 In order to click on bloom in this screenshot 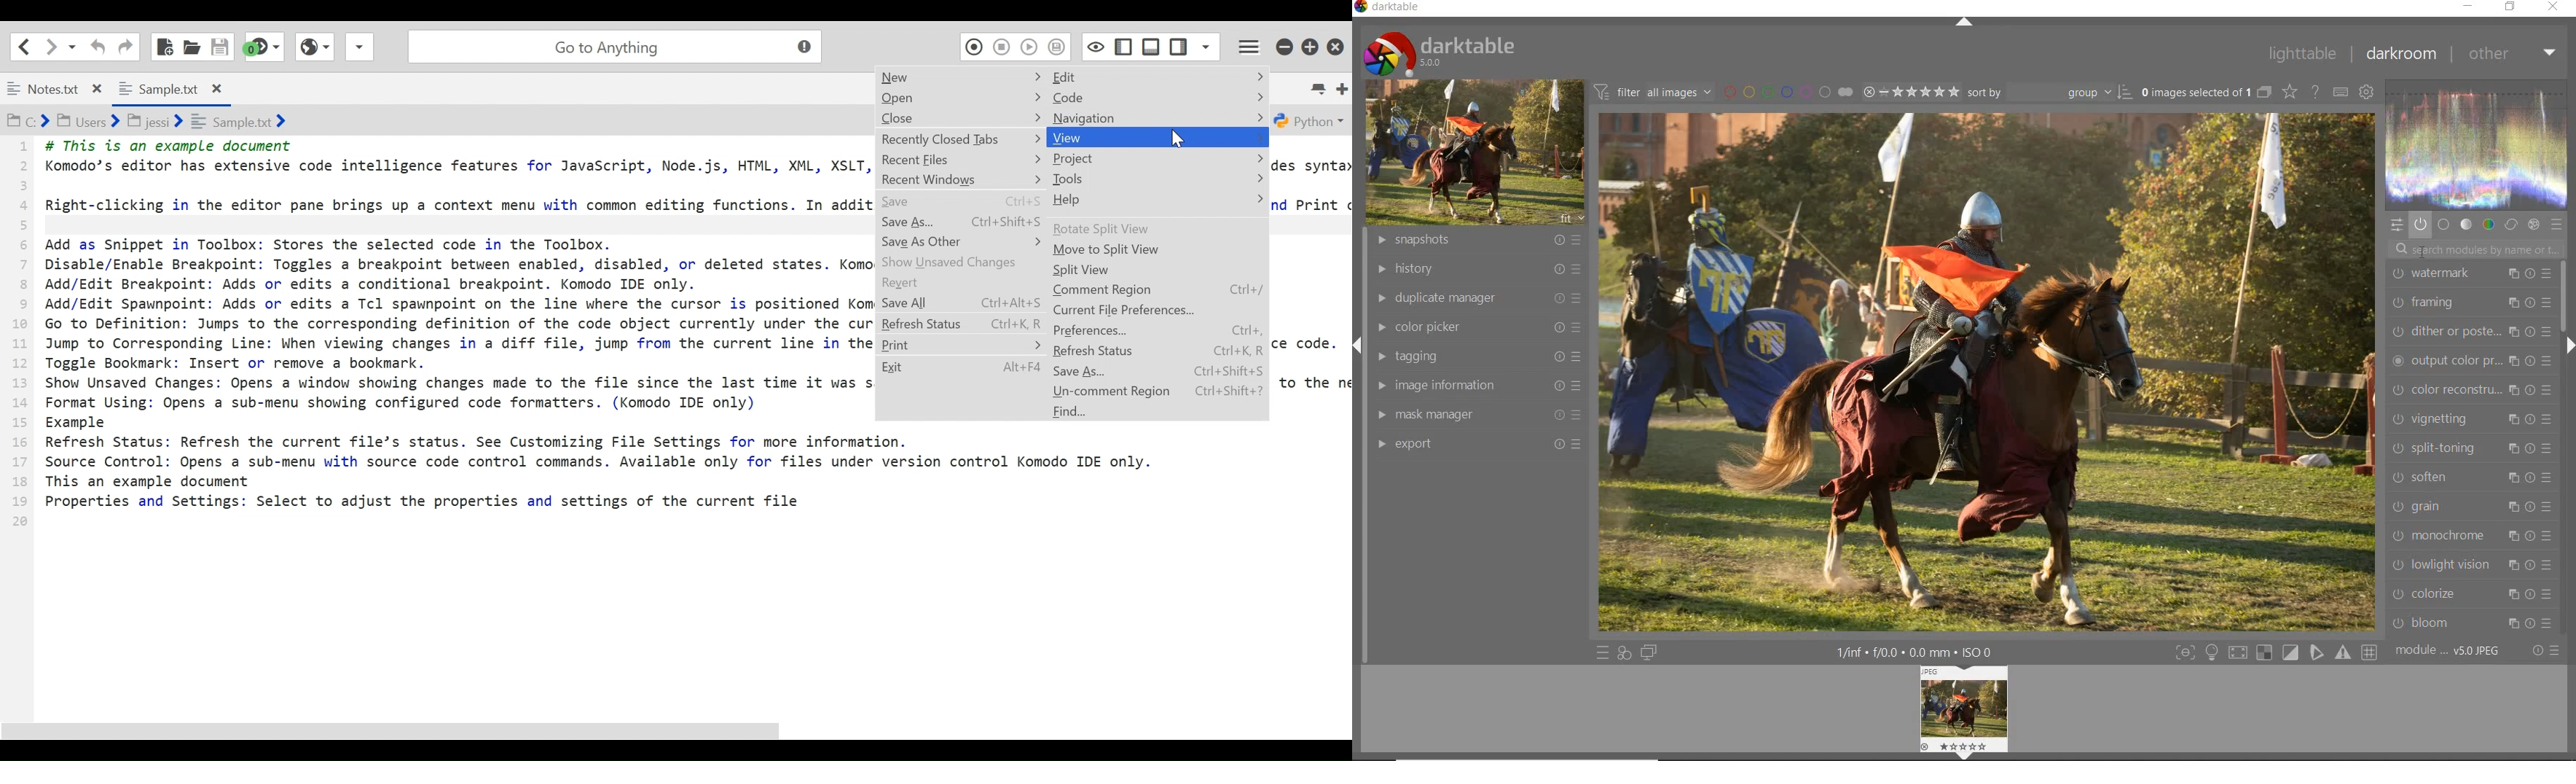, I will do `click(2475, 623)`.